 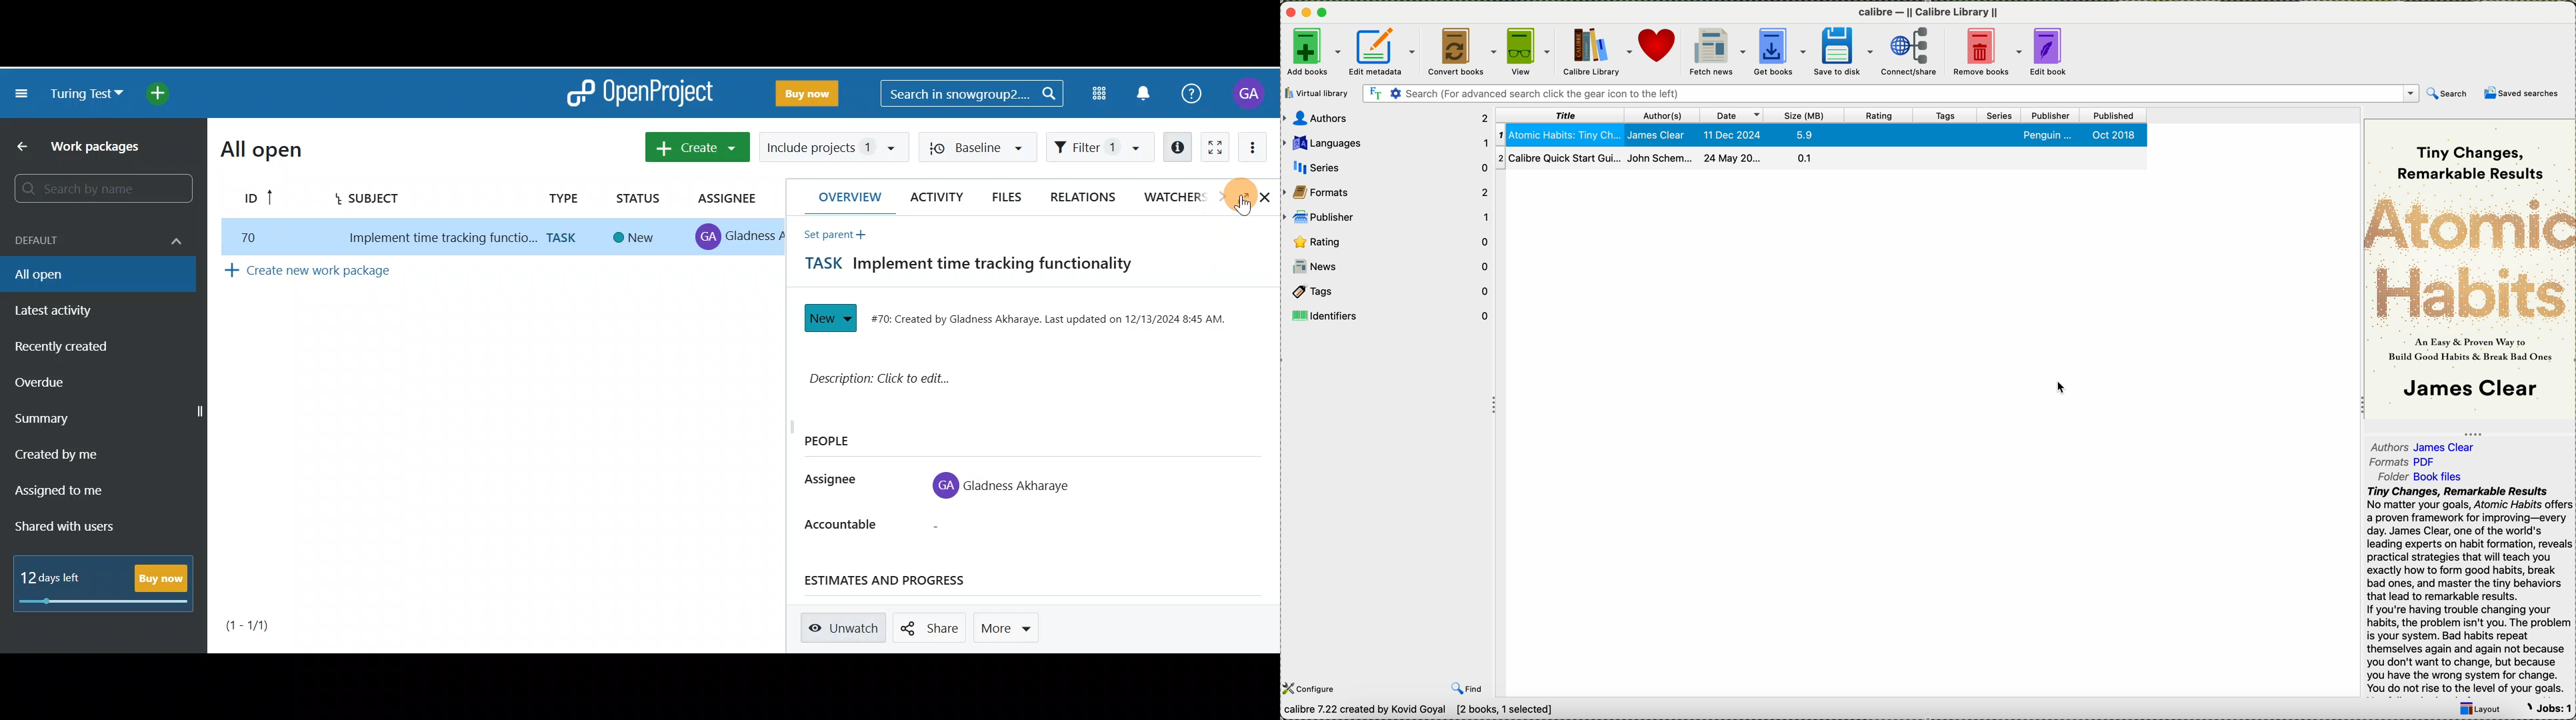 What do you see at coordinates (1469, 688) in the screenshot?
I see `find` at bounding box center [1469, 688].